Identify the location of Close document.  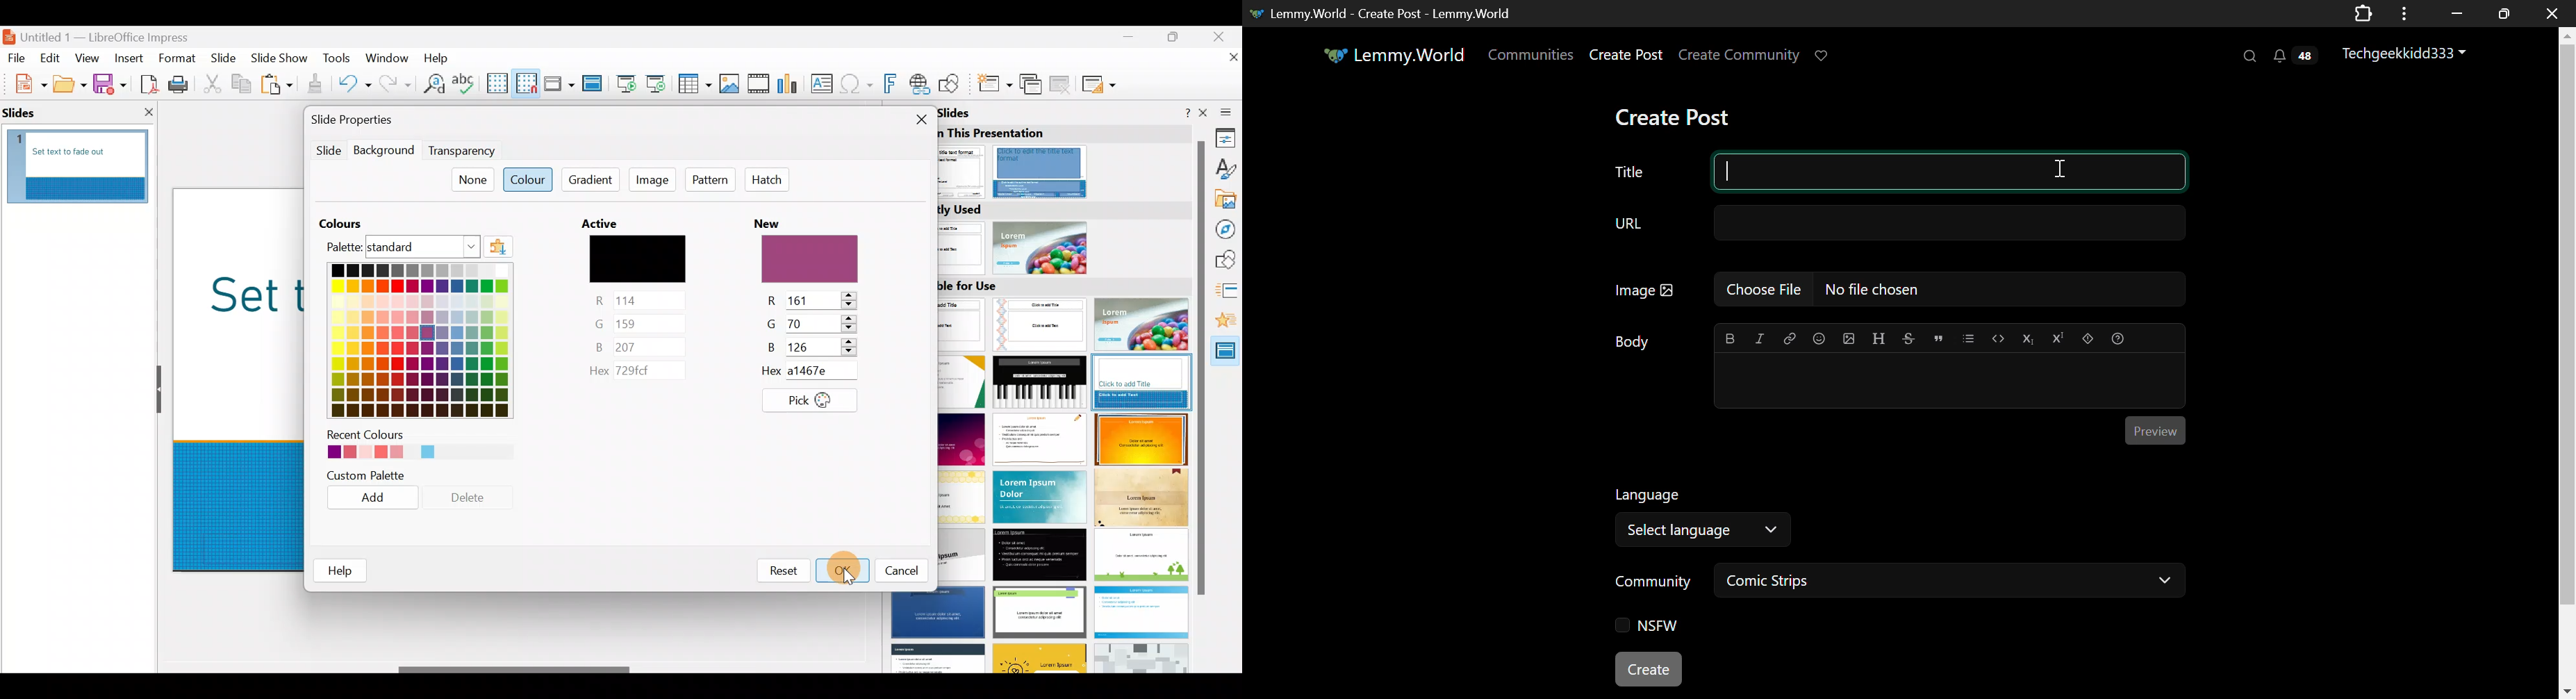
(1226, 63).